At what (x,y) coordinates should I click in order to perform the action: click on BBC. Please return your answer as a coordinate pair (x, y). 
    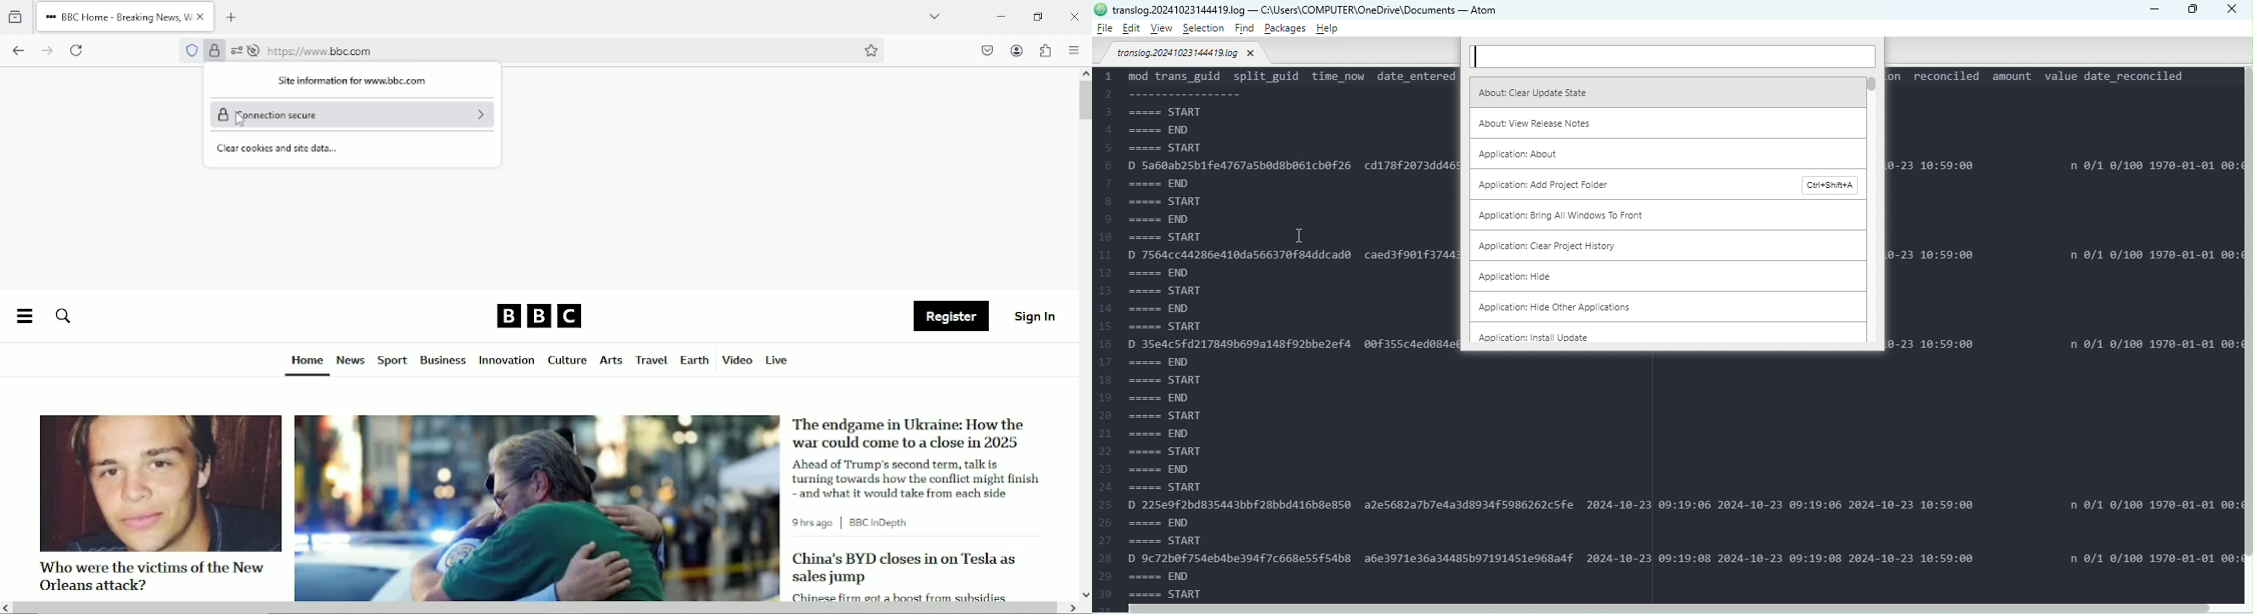
    Looking at the image, I should click on (539, 315).